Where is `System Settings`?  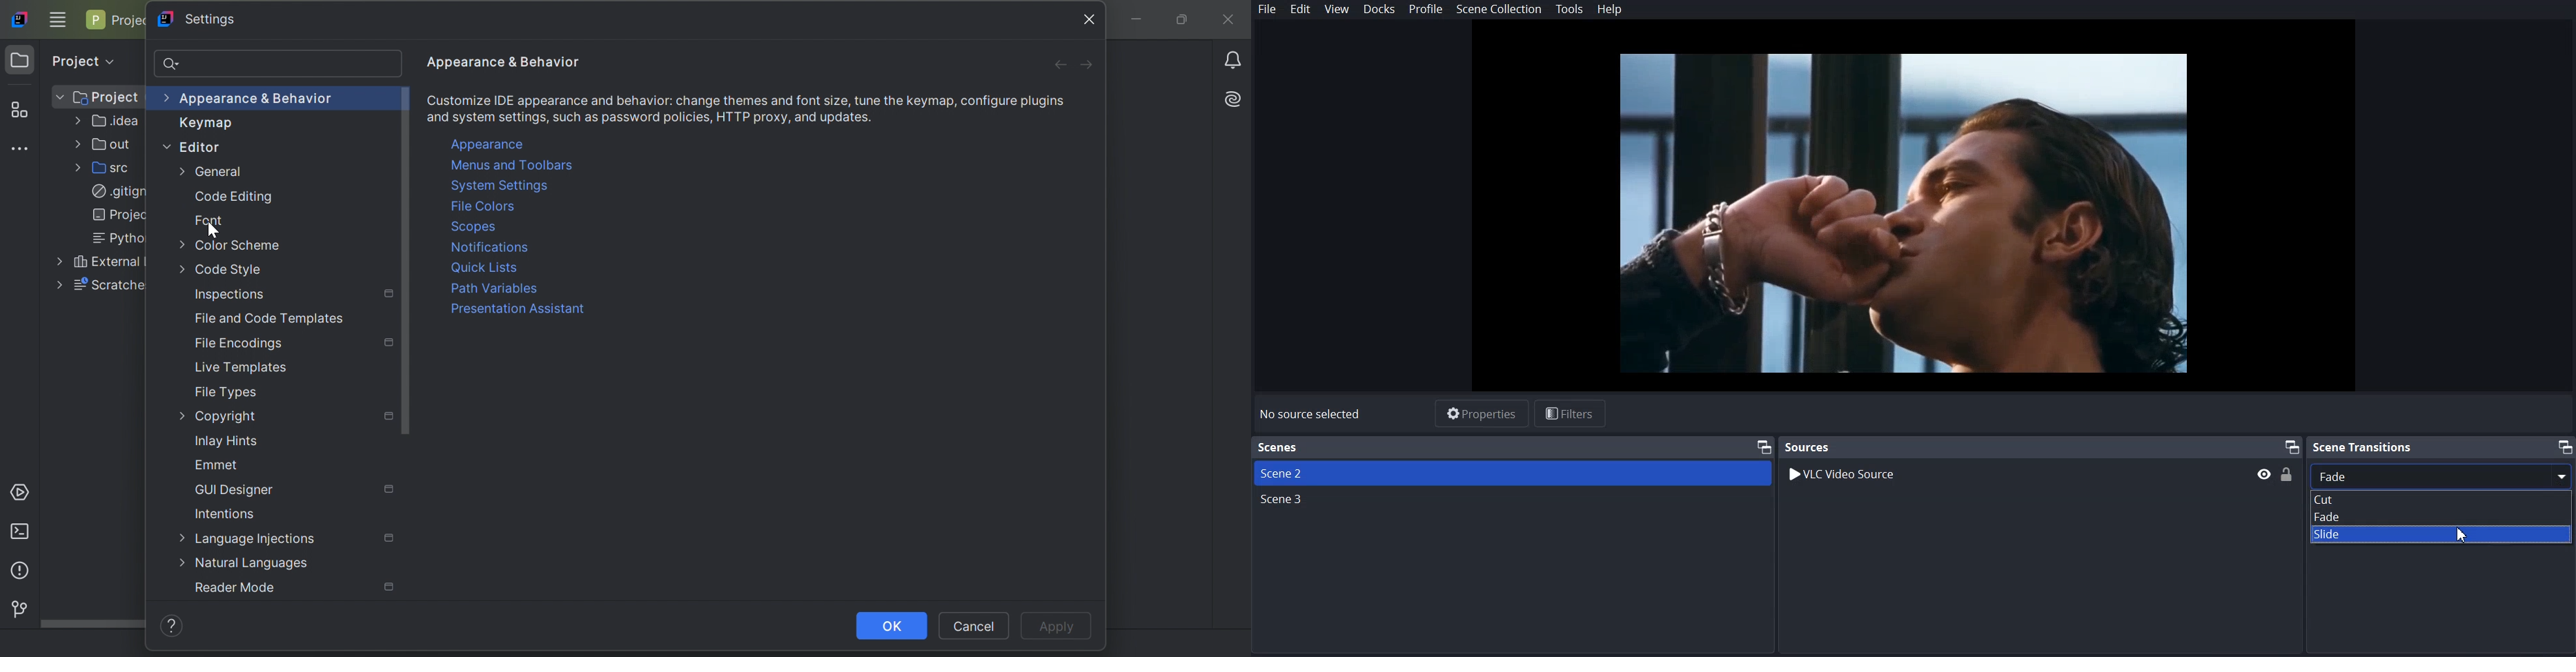
System Settings is located at coordinates (517, 186).